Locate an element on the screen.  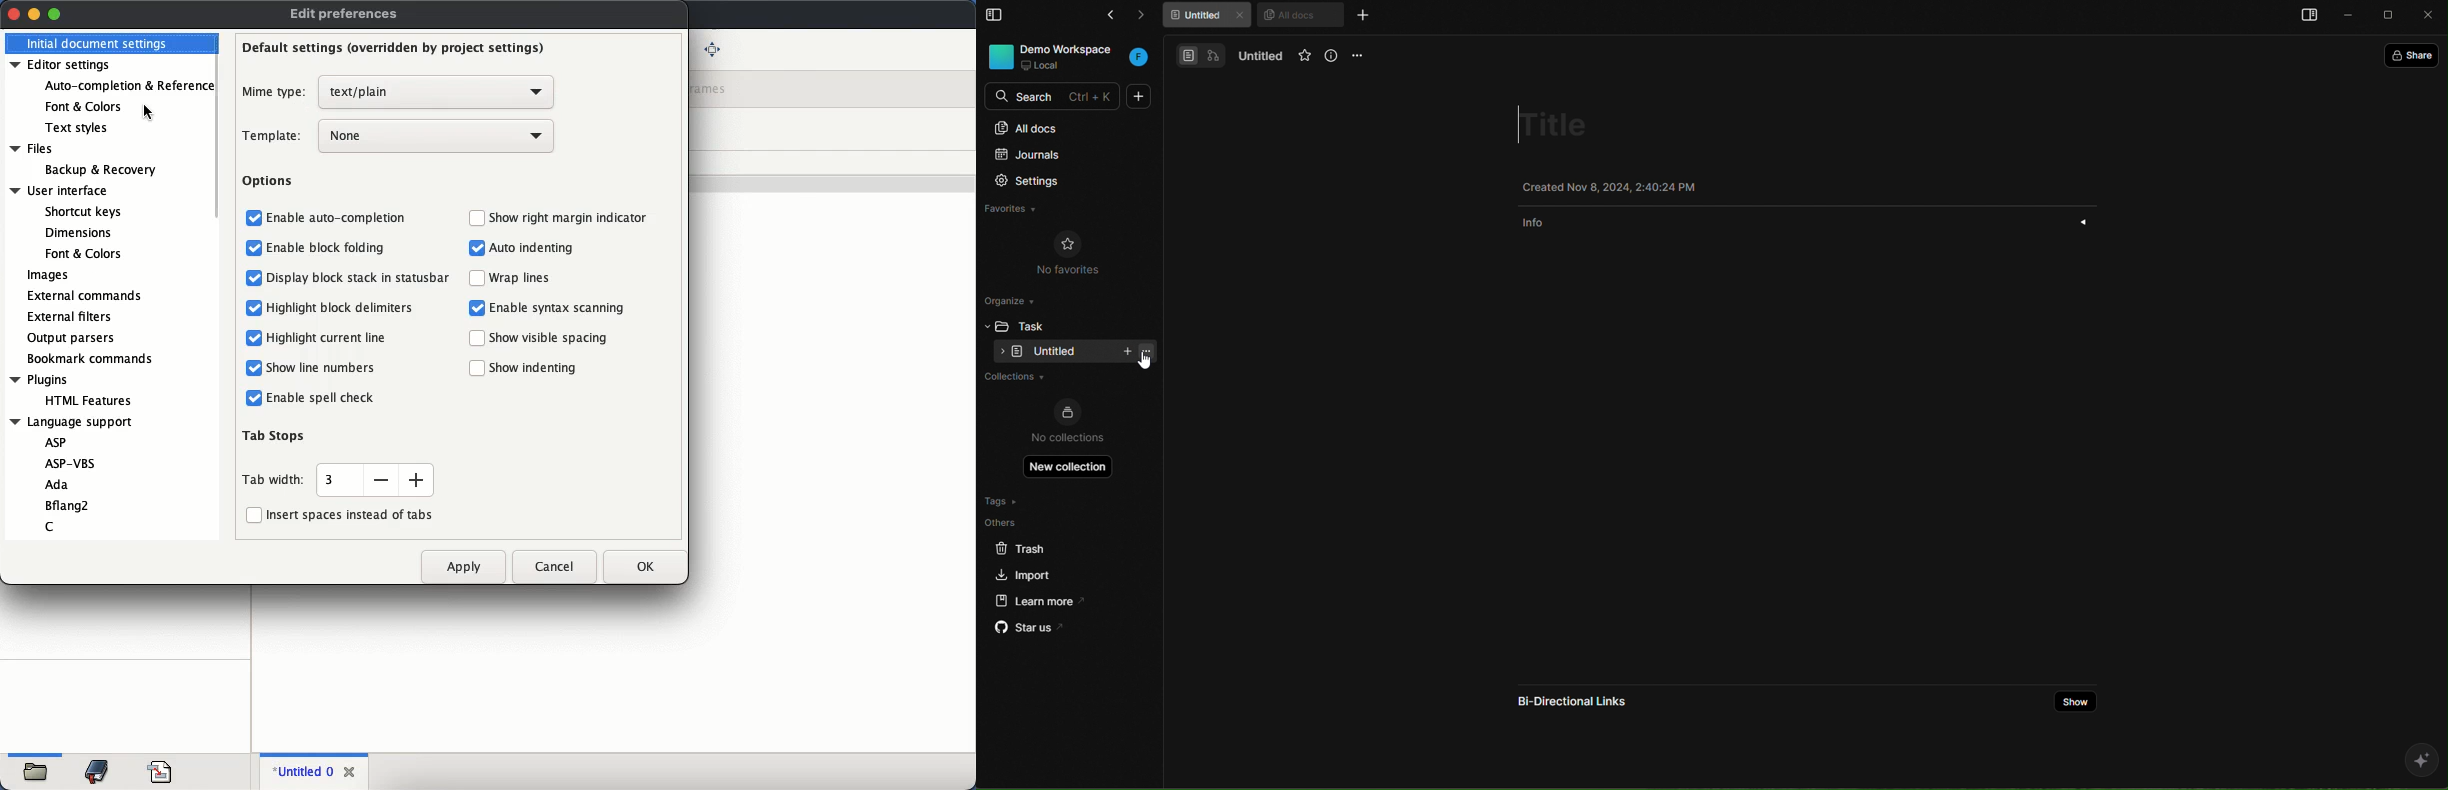
journals is located at coordinates (1058, 156).